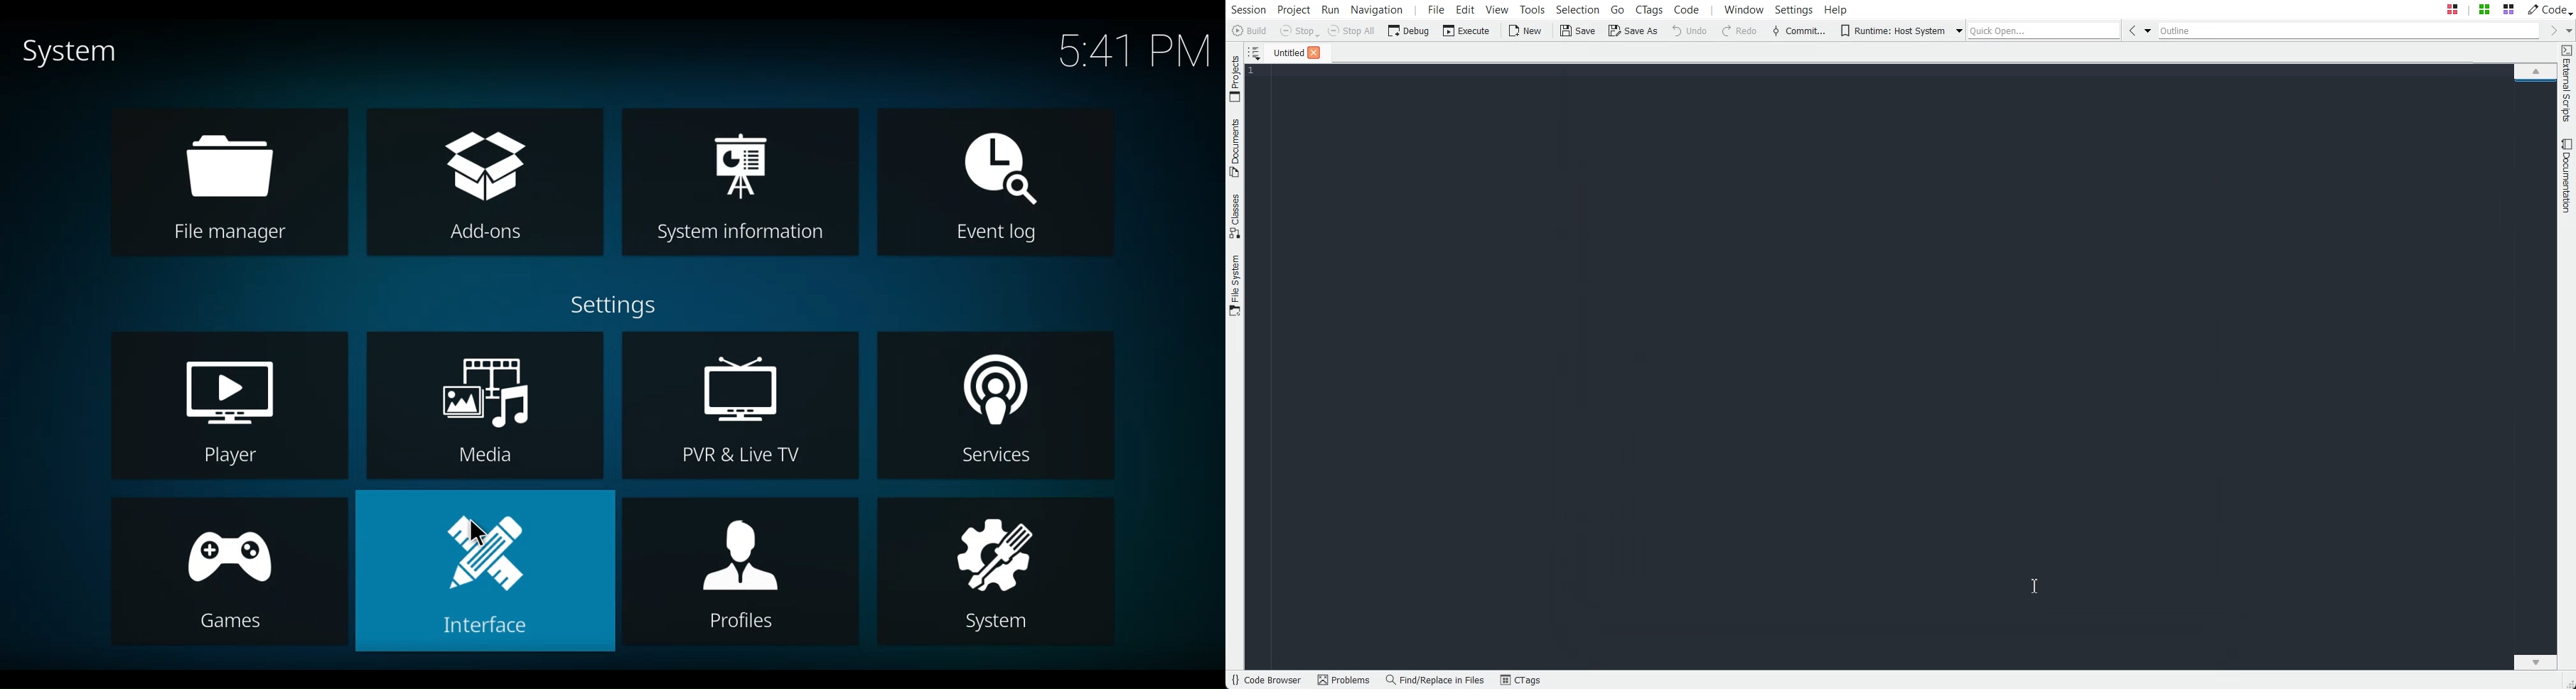 The height and width of the screenshot is (700, 2576). I want to click on System, so click(997, 570).